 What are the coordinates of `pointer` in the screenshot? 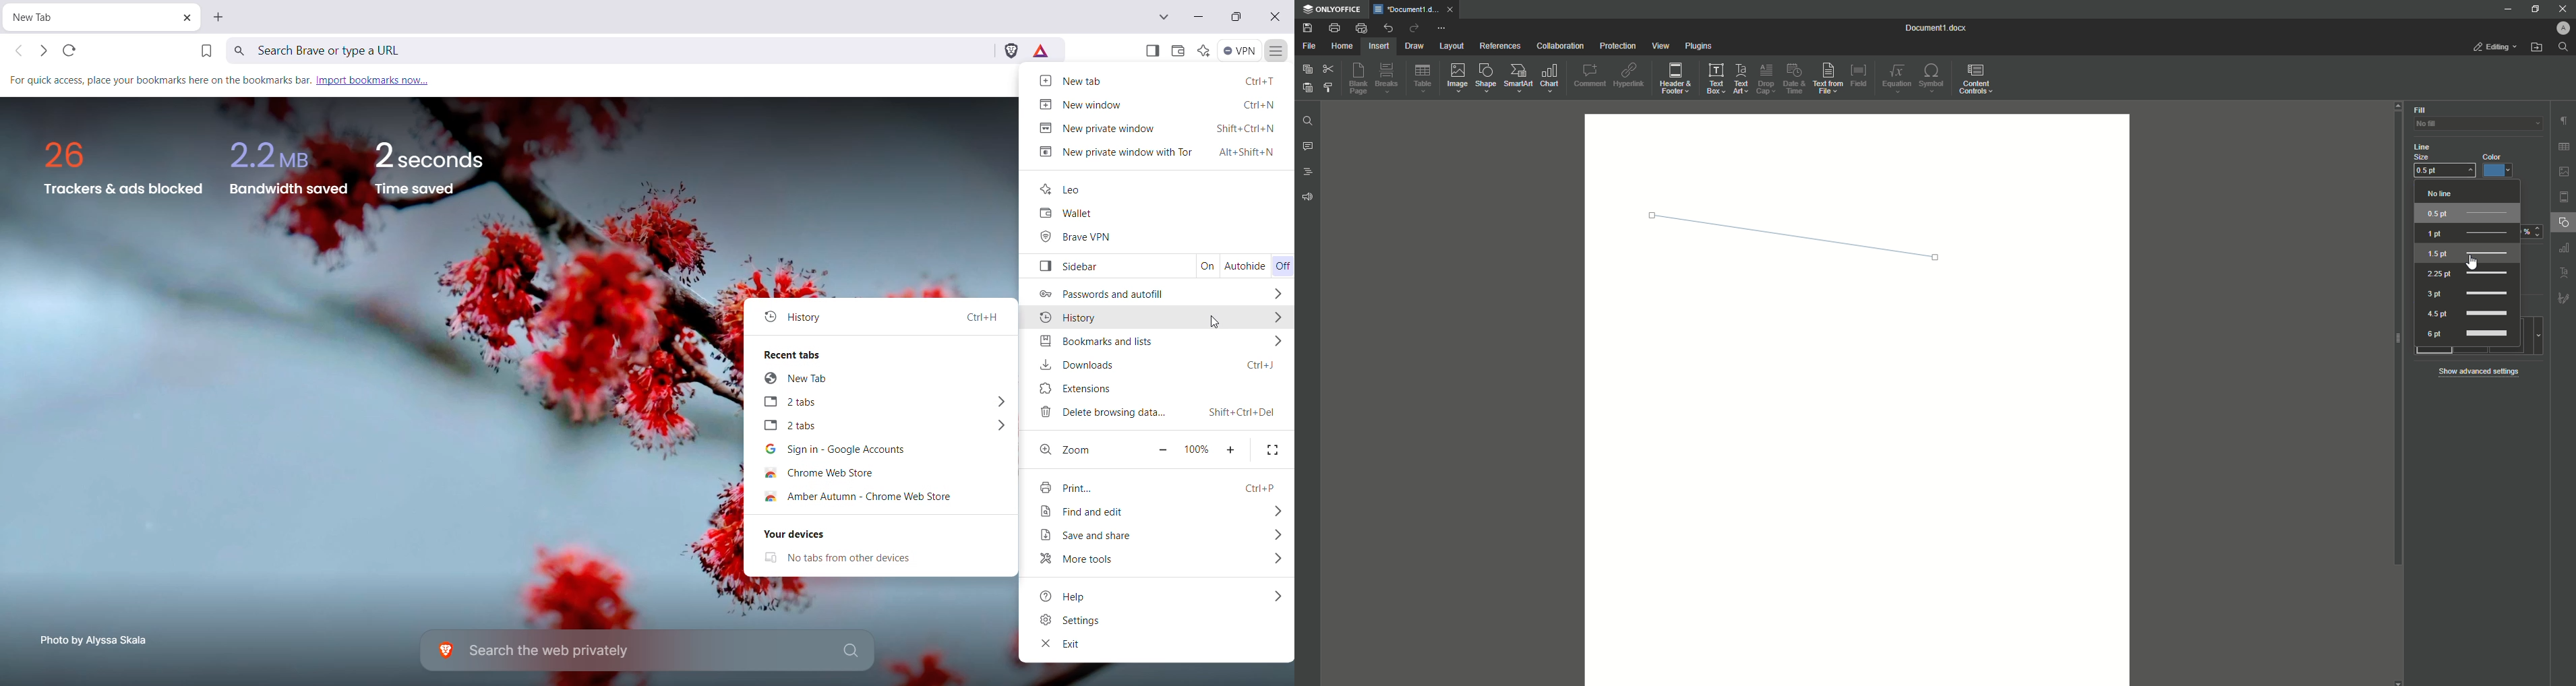 It's located at (2473, 268).